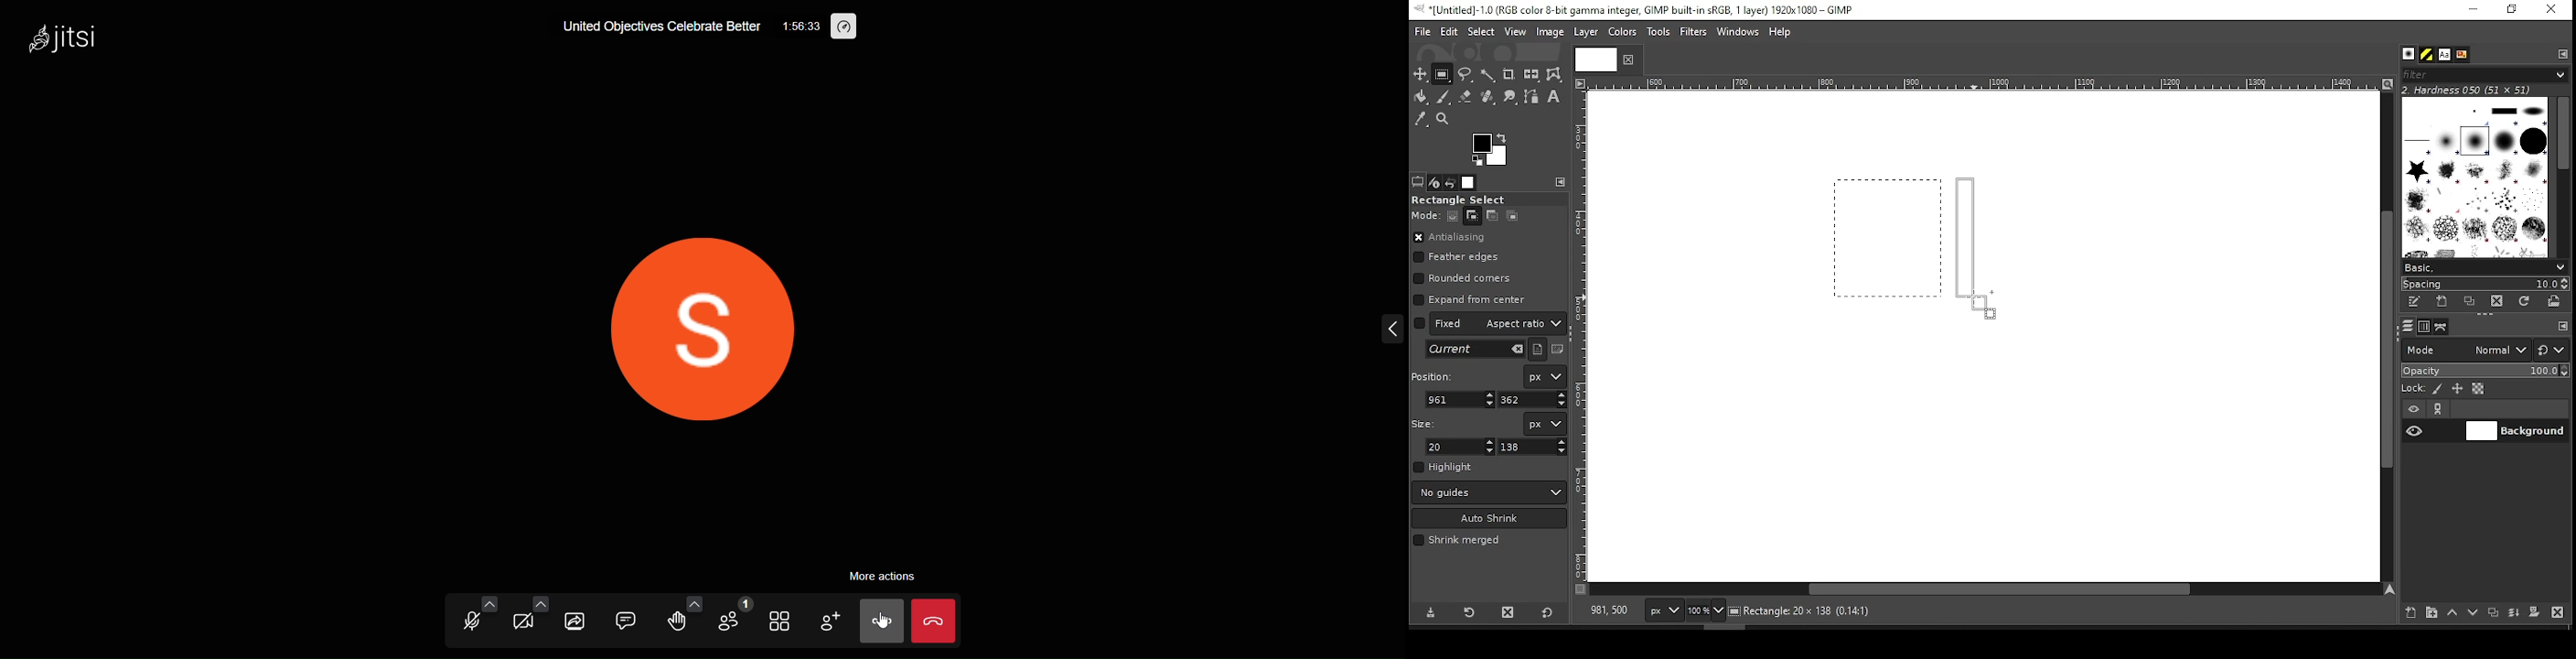 The image size is (2576, 672). What do you see at coordinates (2514, 10) in the screenshot?
I see `restore` at bounding box center [2514, 10].